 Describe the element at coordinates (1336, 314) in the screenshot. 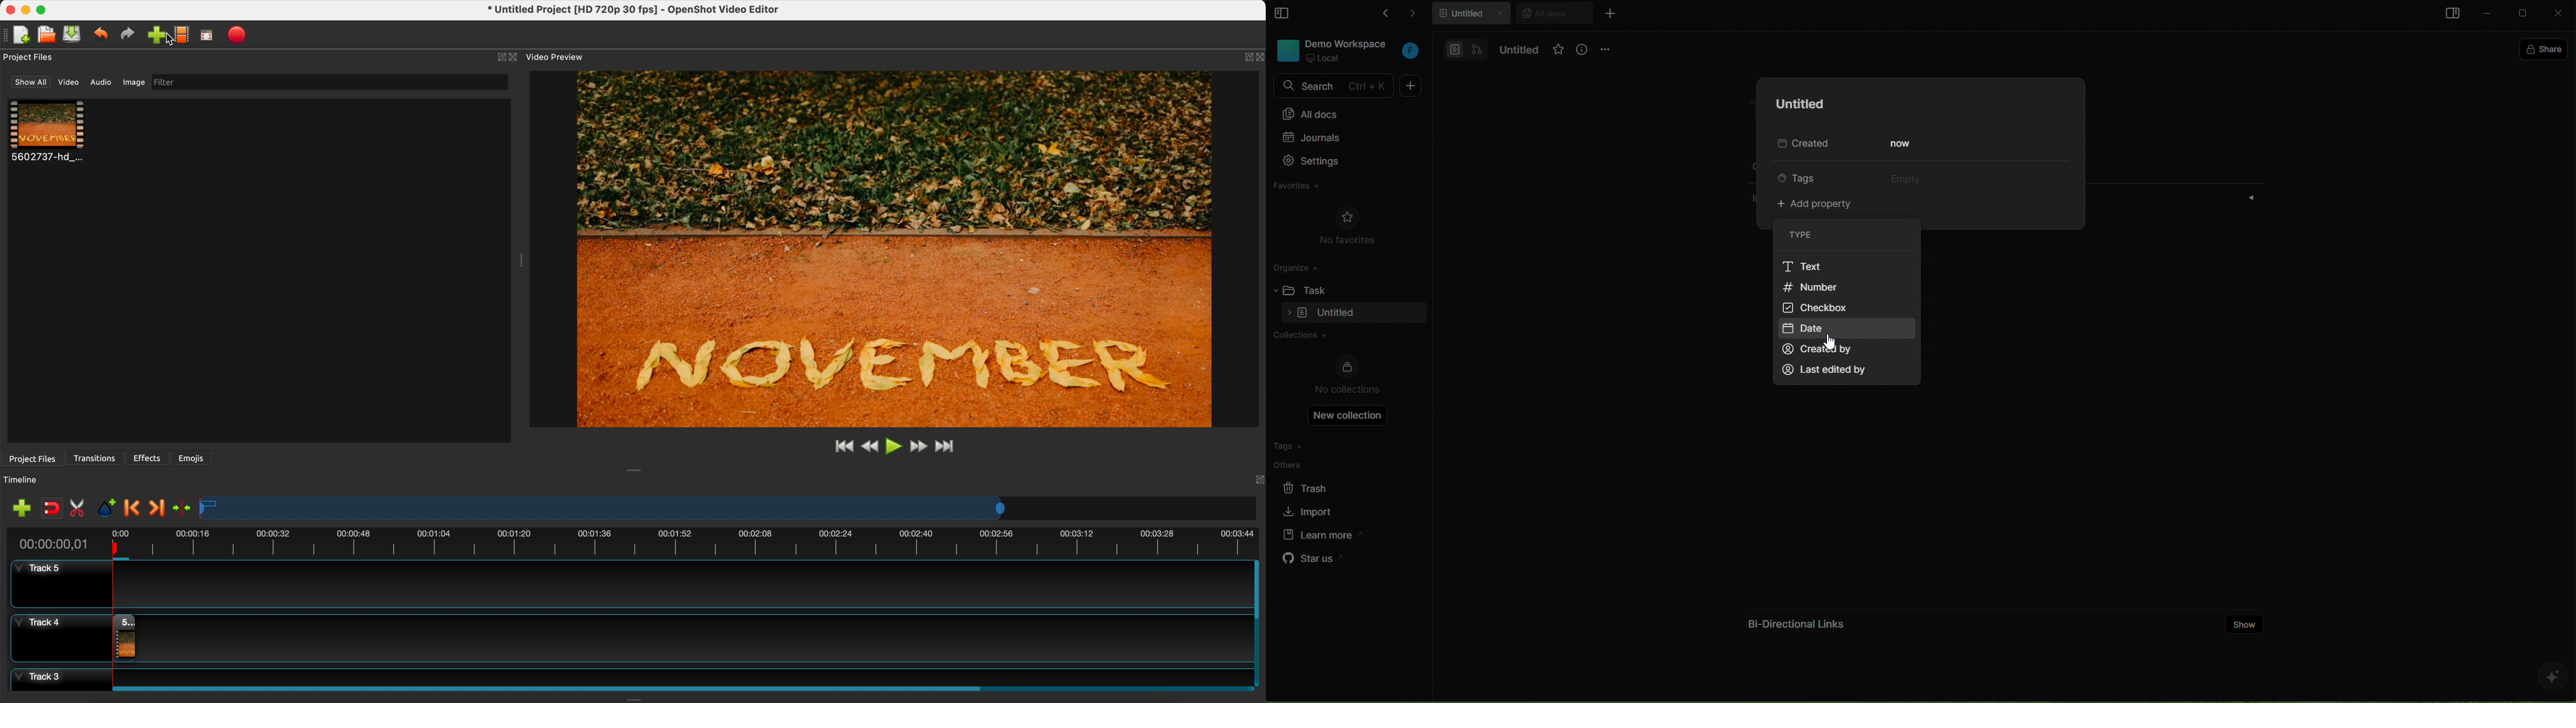

I see `empty folder` at that location.